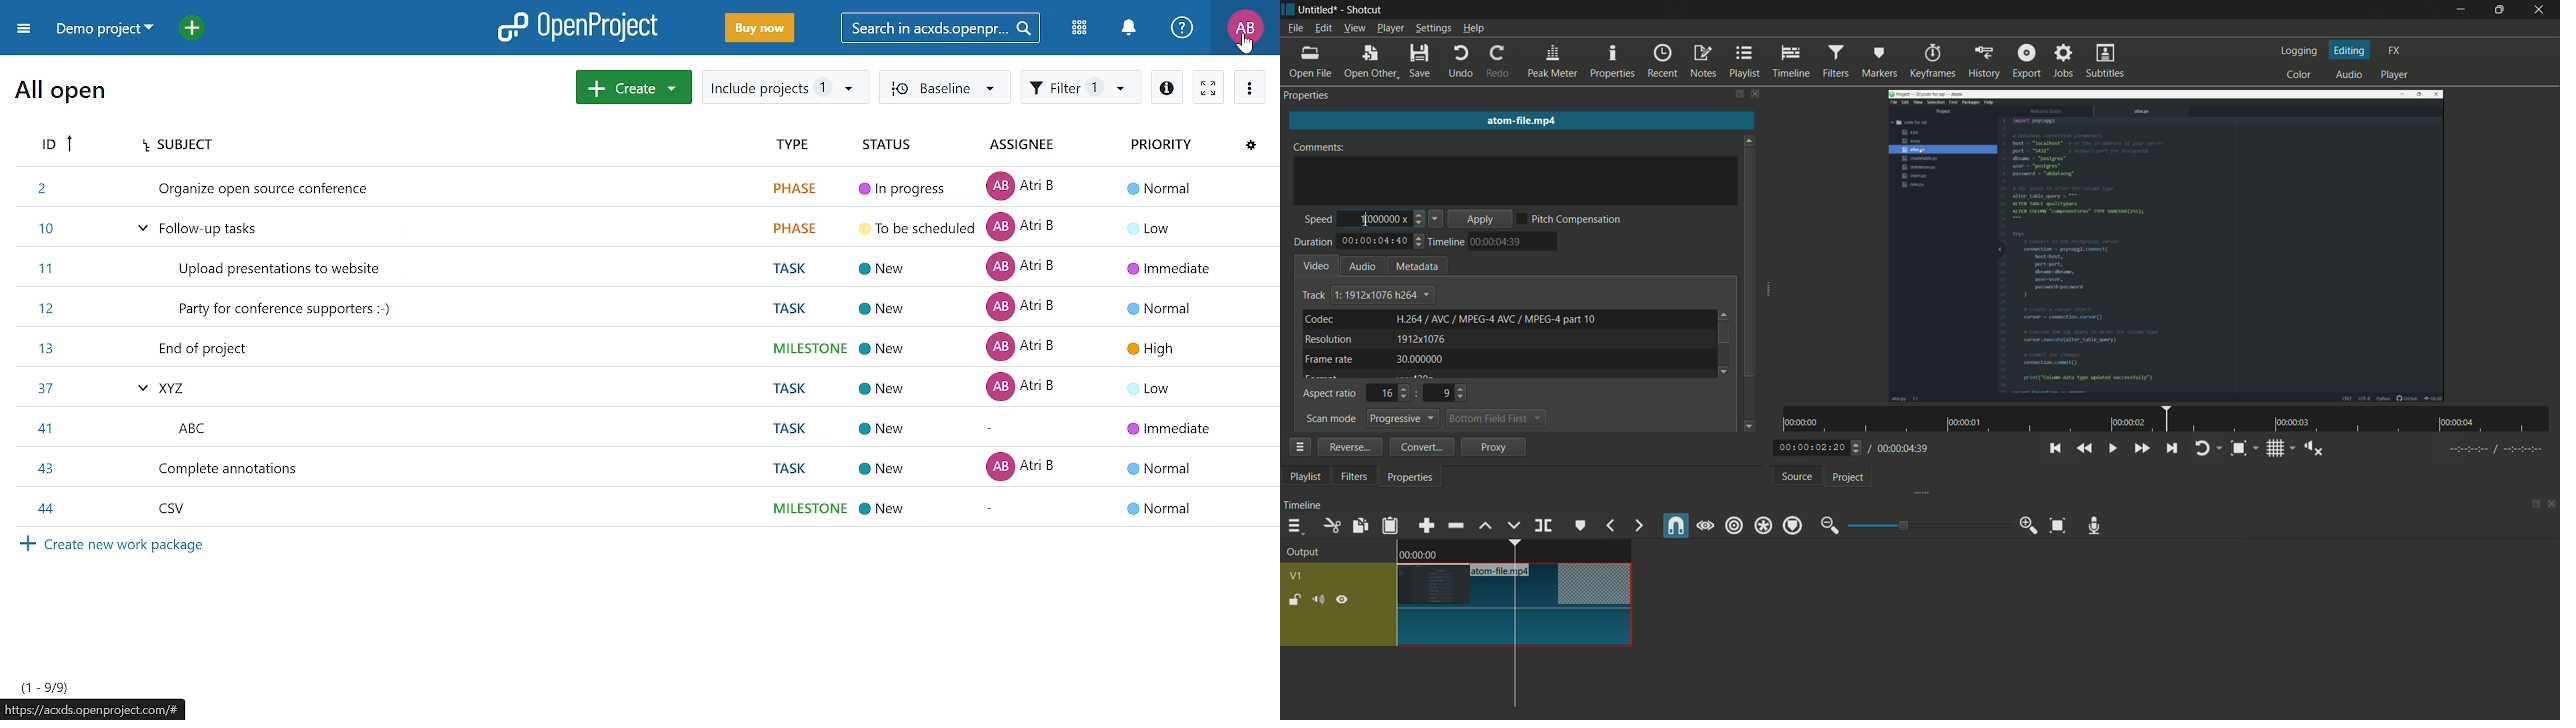 The height and width of the screenshot is (728, 2576). Describe the element at coordinates (2107, 60) in the screenshot. I see `subtitles` at that location.